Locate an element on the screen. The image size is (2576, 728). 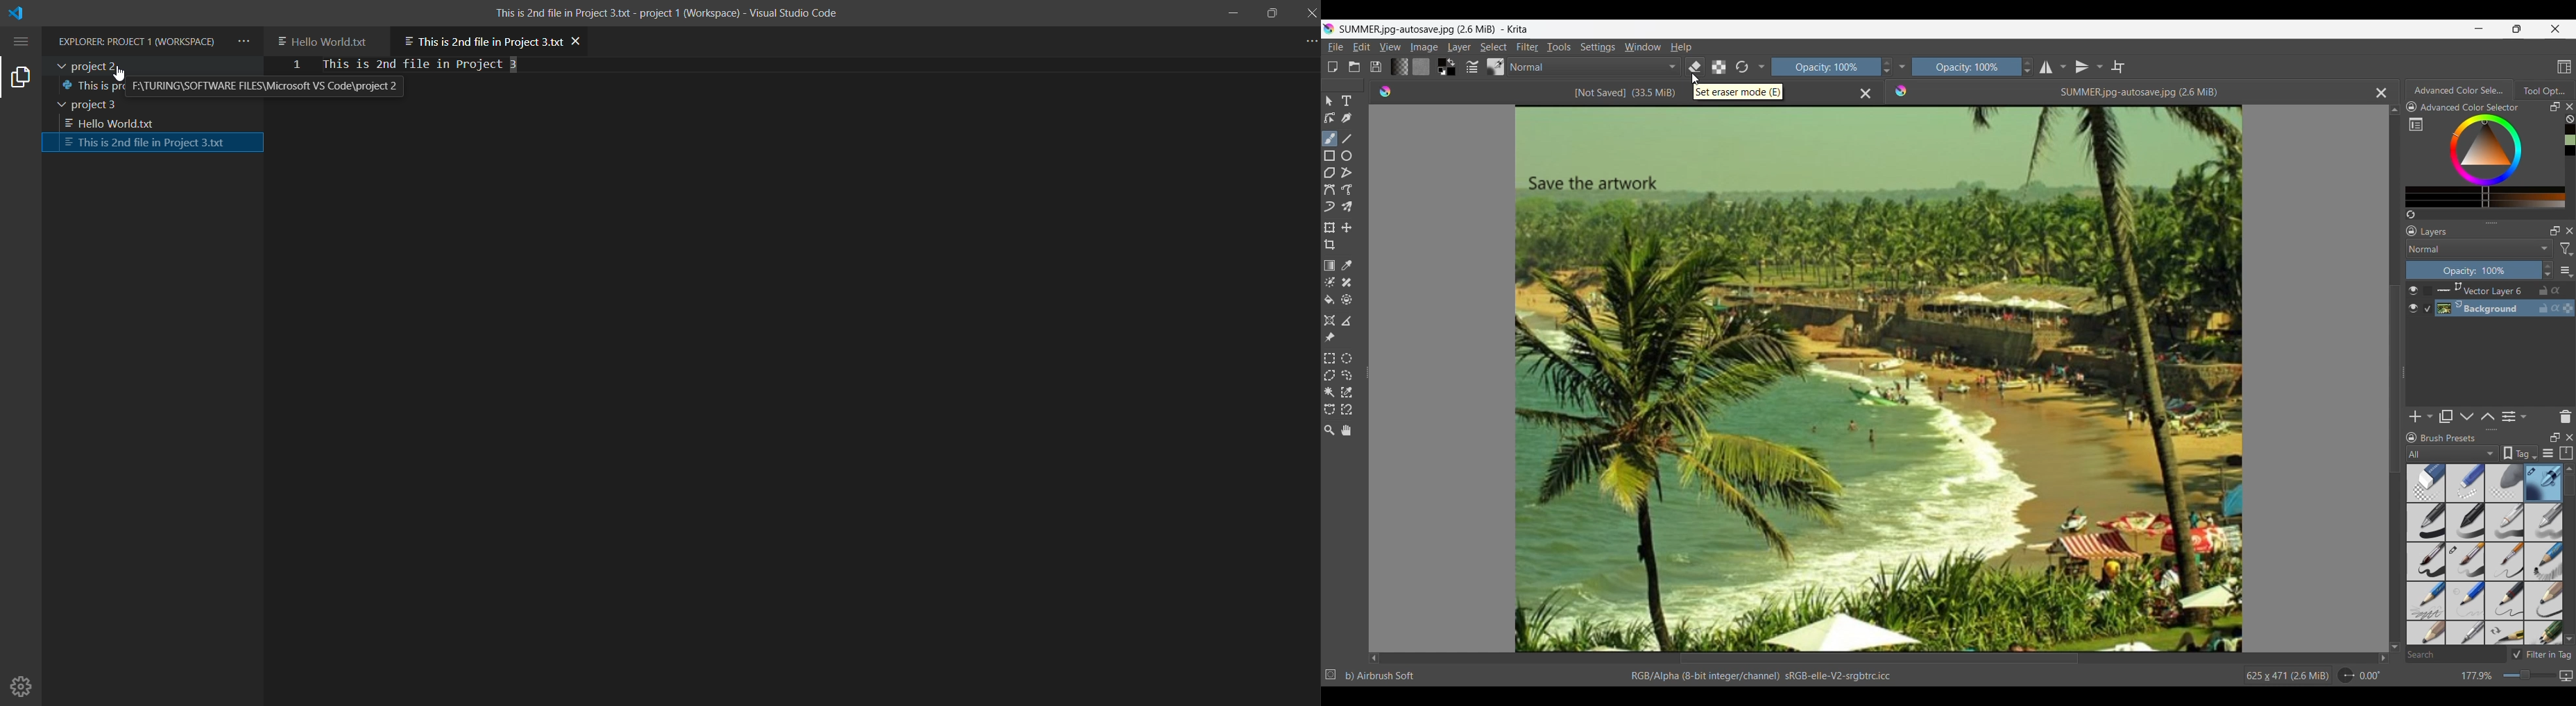
cursor is located at coordinates (1697, 79).